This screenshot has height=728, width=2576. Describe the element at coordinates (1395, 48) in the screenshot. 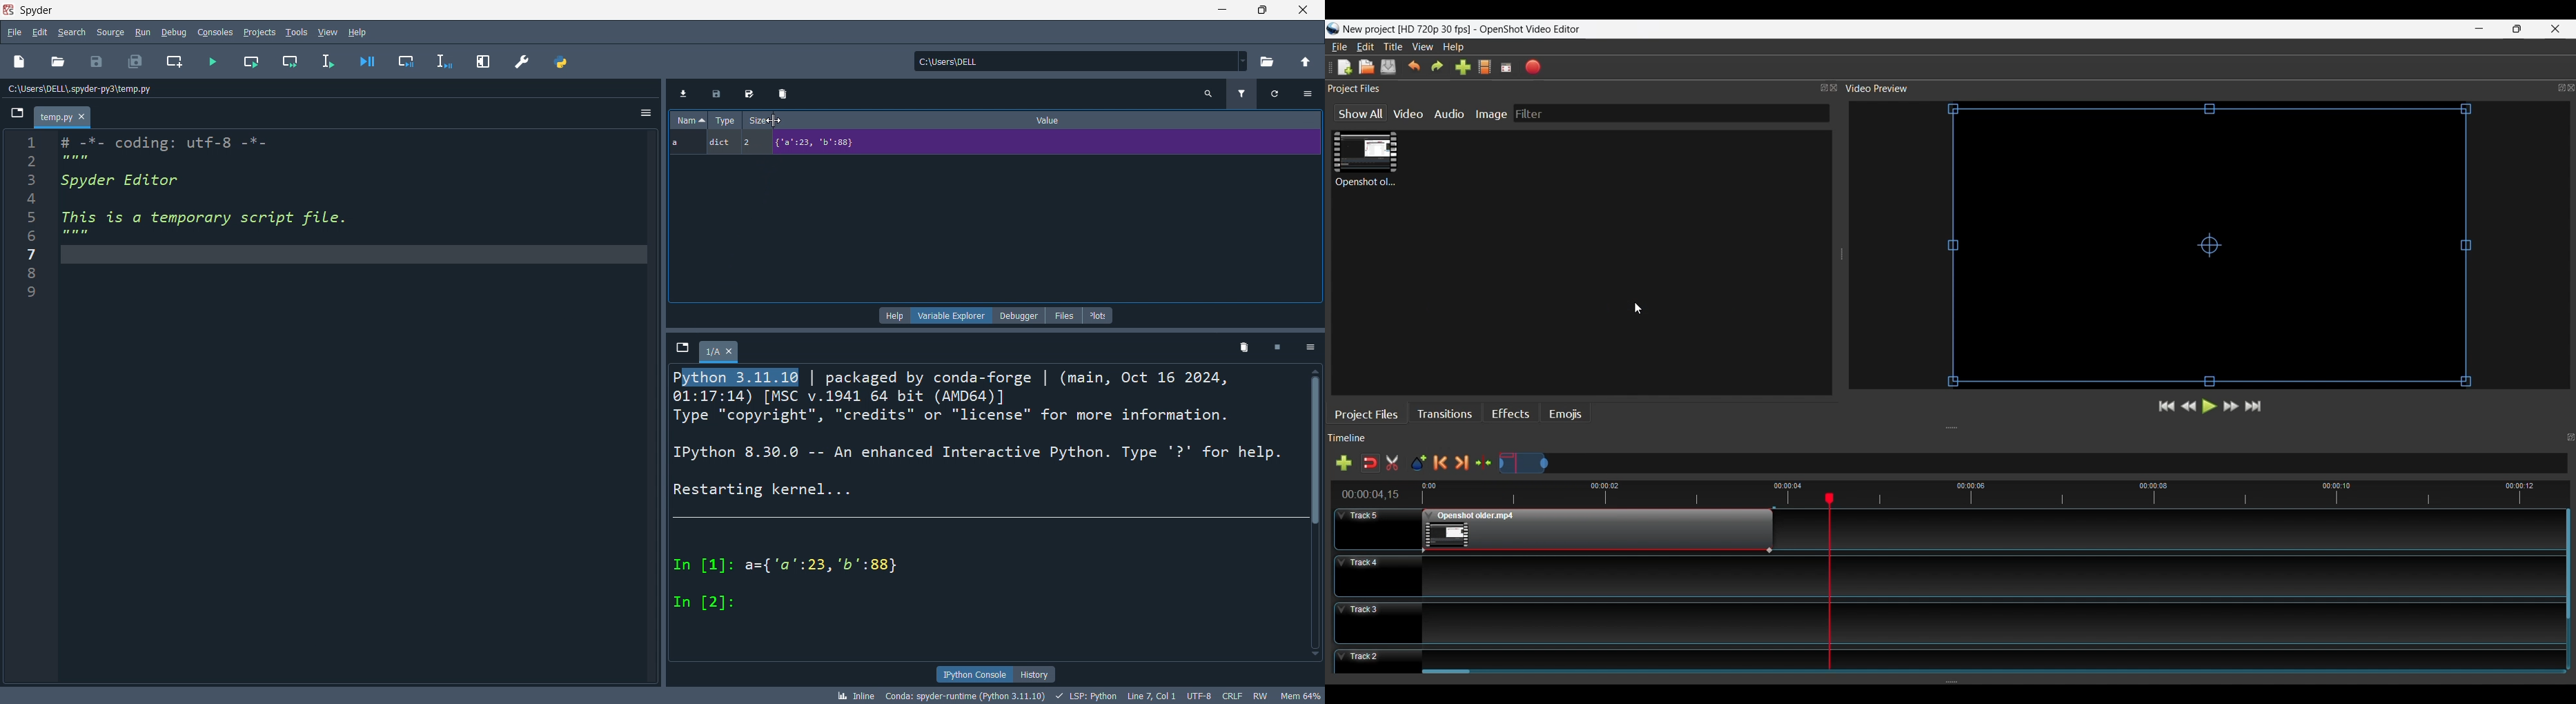

I see `Title` at that location.